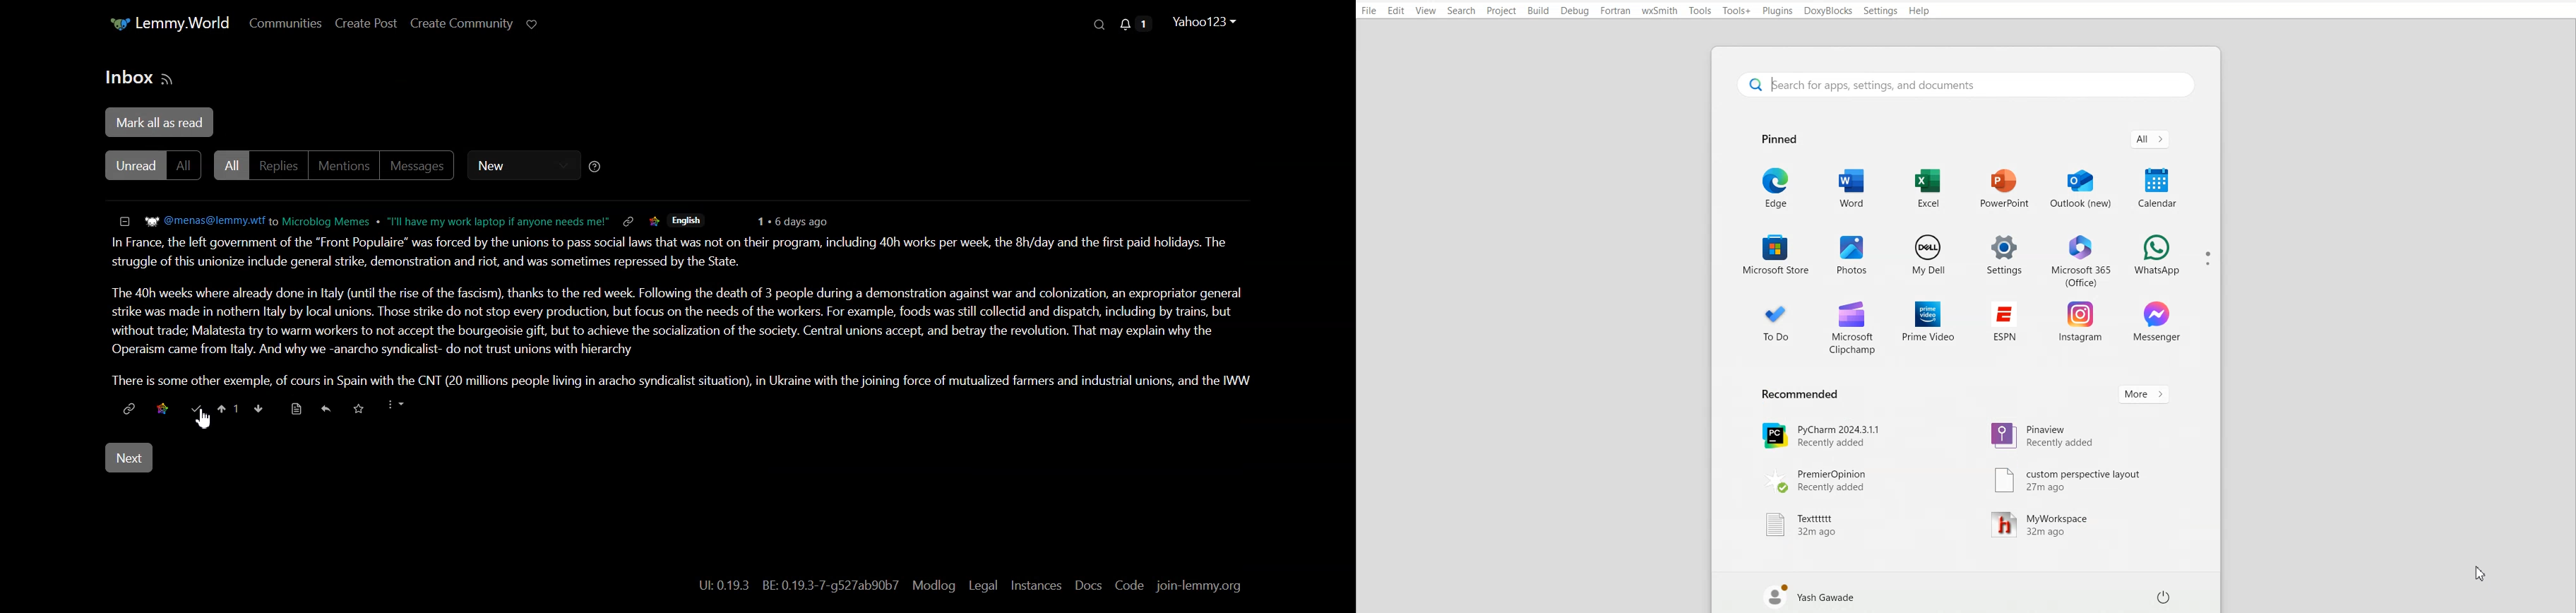  What do you see at coordinates (1852, 254) in the screenshot?
I see `Photos` at bounding box center [1852, 254].